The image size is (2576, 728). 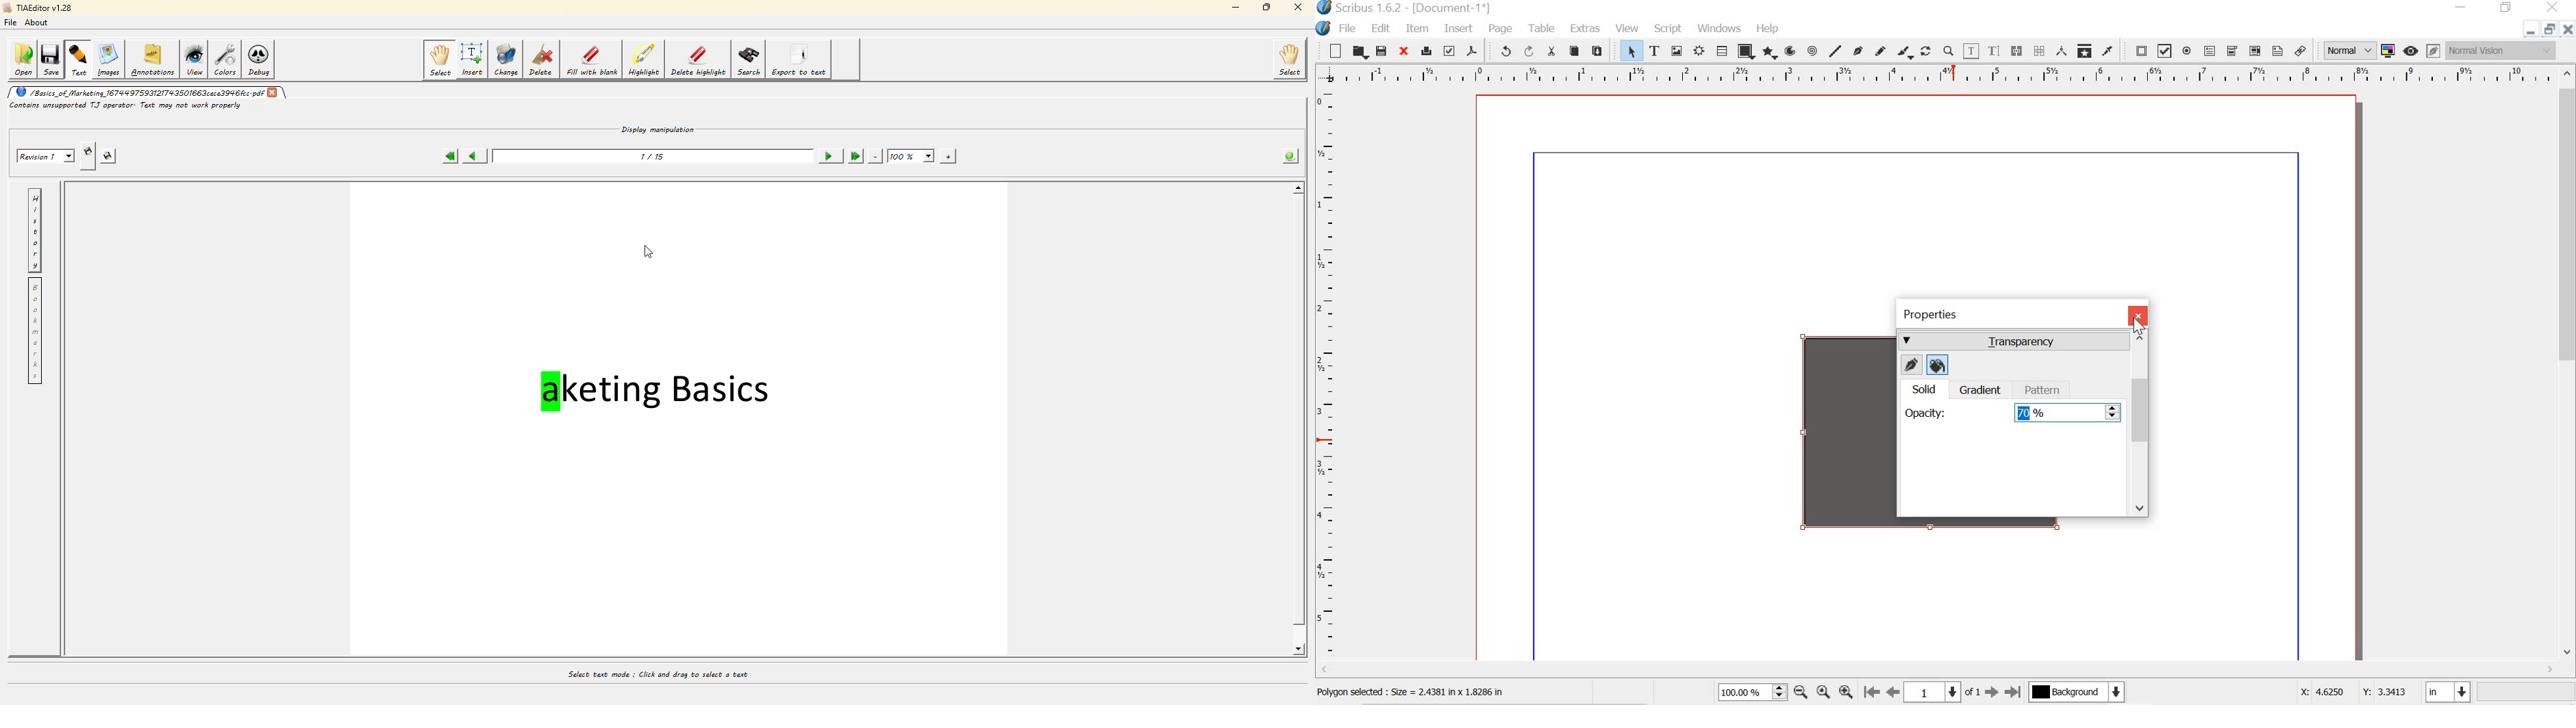 What do you see at coordinates (1892, 693) in the screenshot?
I see `go to previous page` at bounding box center [1892, 693].